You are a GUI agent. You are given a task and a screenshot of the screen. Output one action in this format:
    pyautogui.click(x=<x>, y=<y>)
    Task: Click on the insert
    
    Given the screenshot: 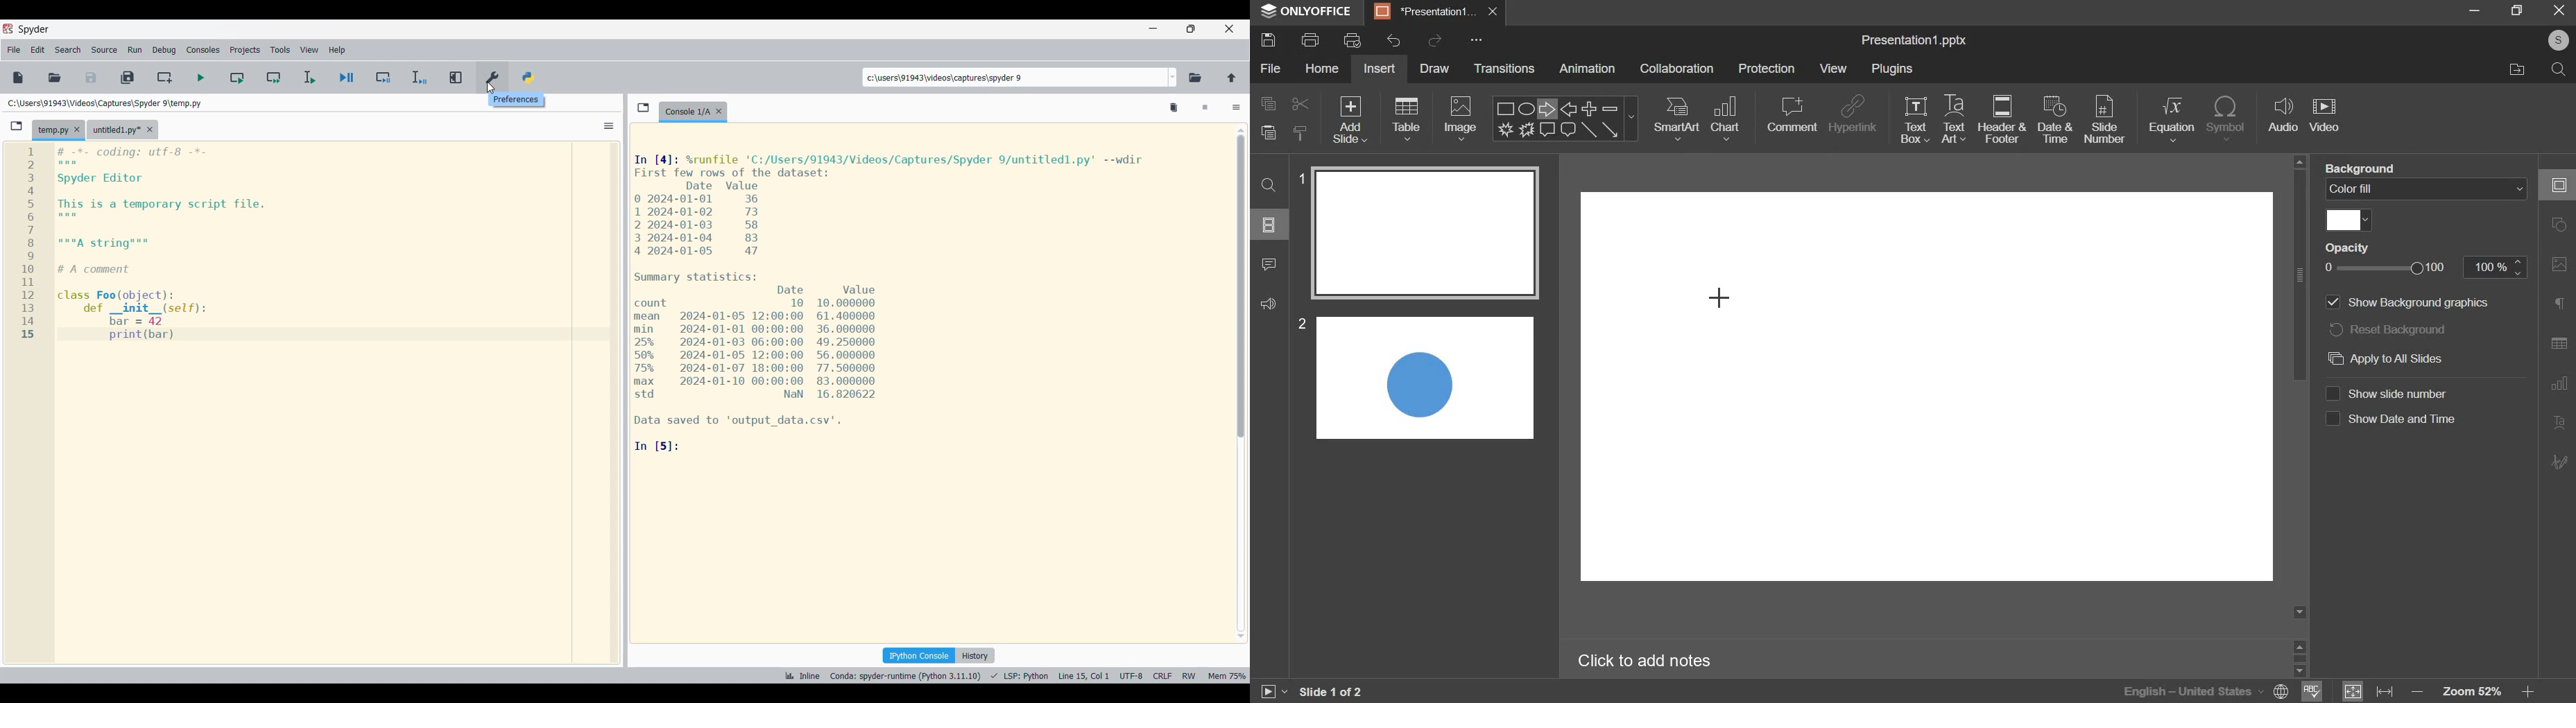 What is the action you would take?
    pyautogui.click(x=1377, y=69)
    